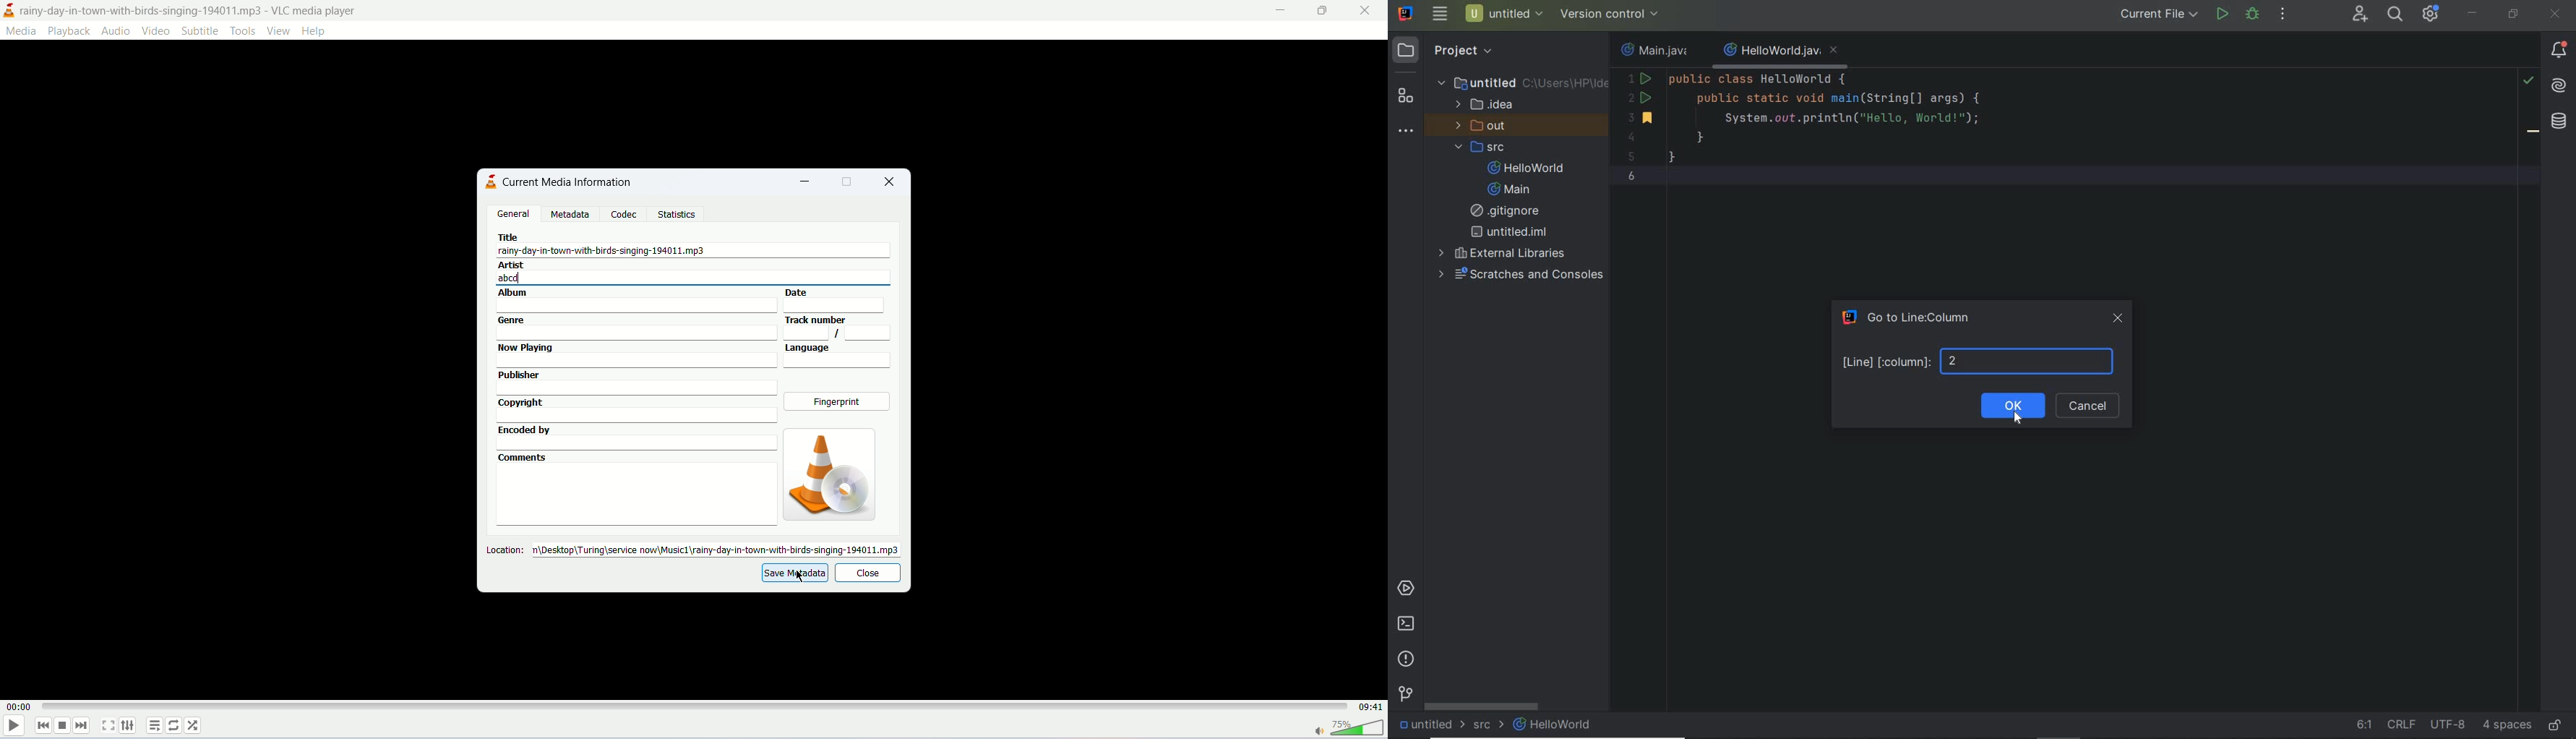  Describe the element at coordinates (803, 576) in the screenshot. I see `mouse cursor` at that location.